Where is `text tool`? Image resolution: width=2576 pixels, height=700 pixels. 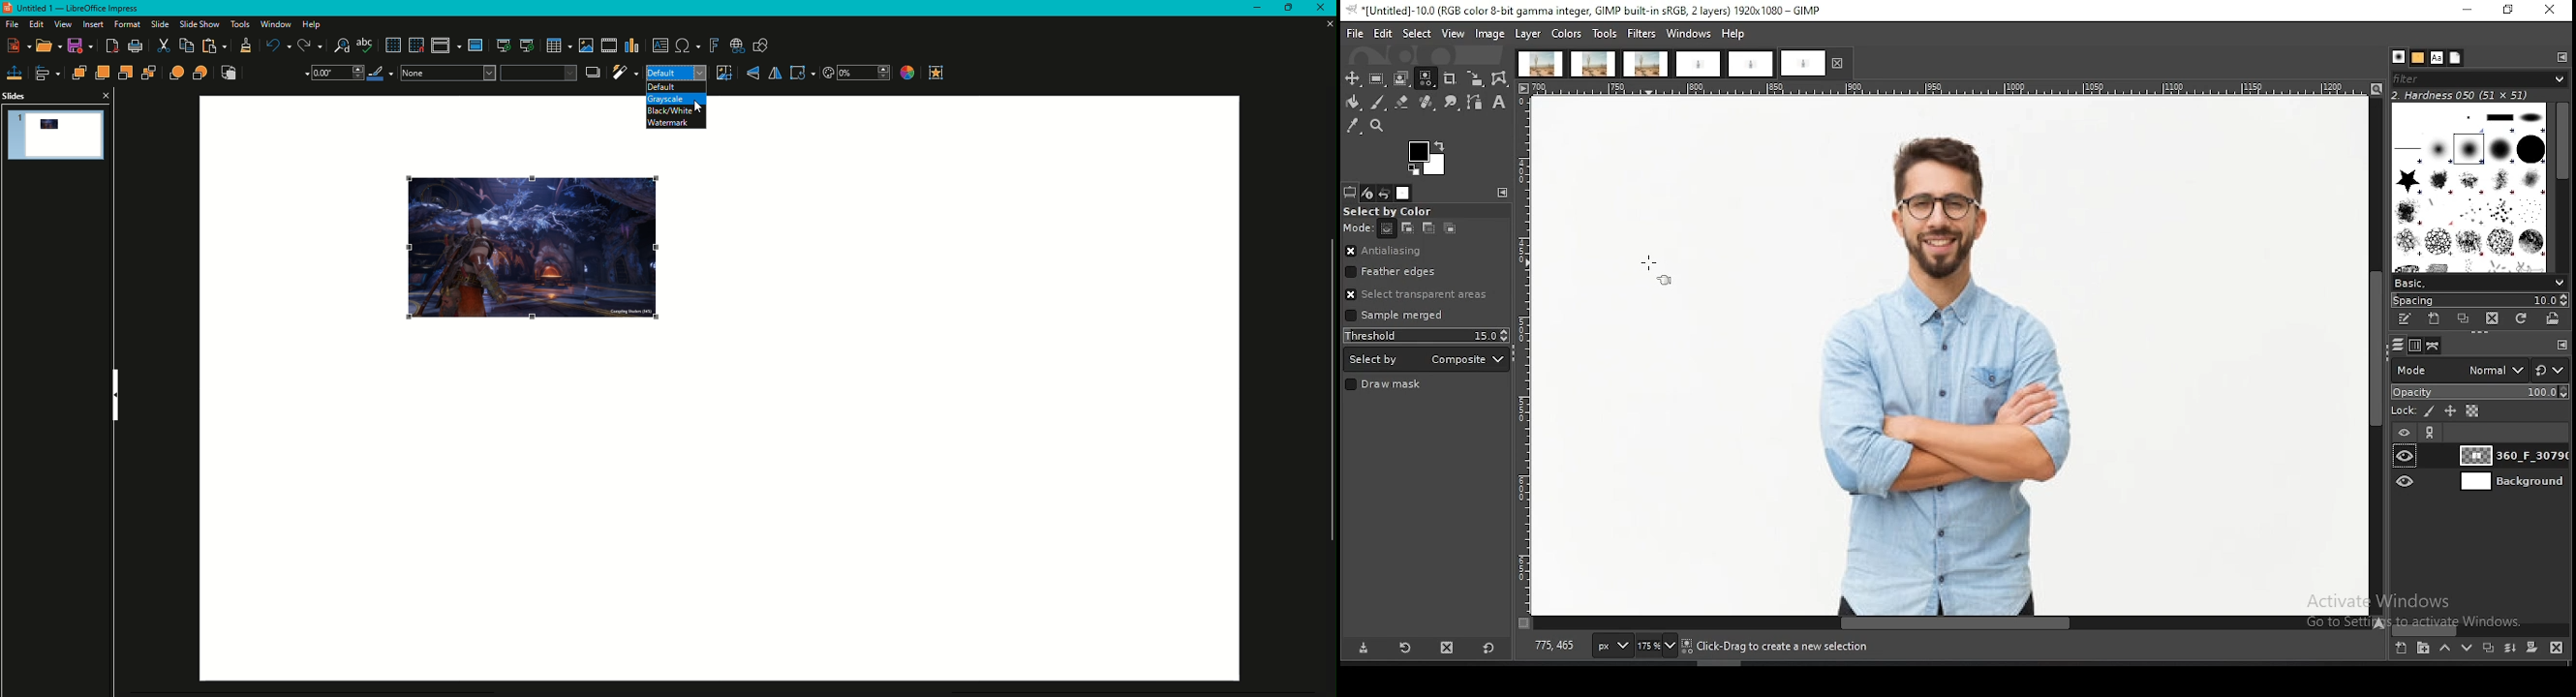 text tool is located at coordinates (1499, 103).